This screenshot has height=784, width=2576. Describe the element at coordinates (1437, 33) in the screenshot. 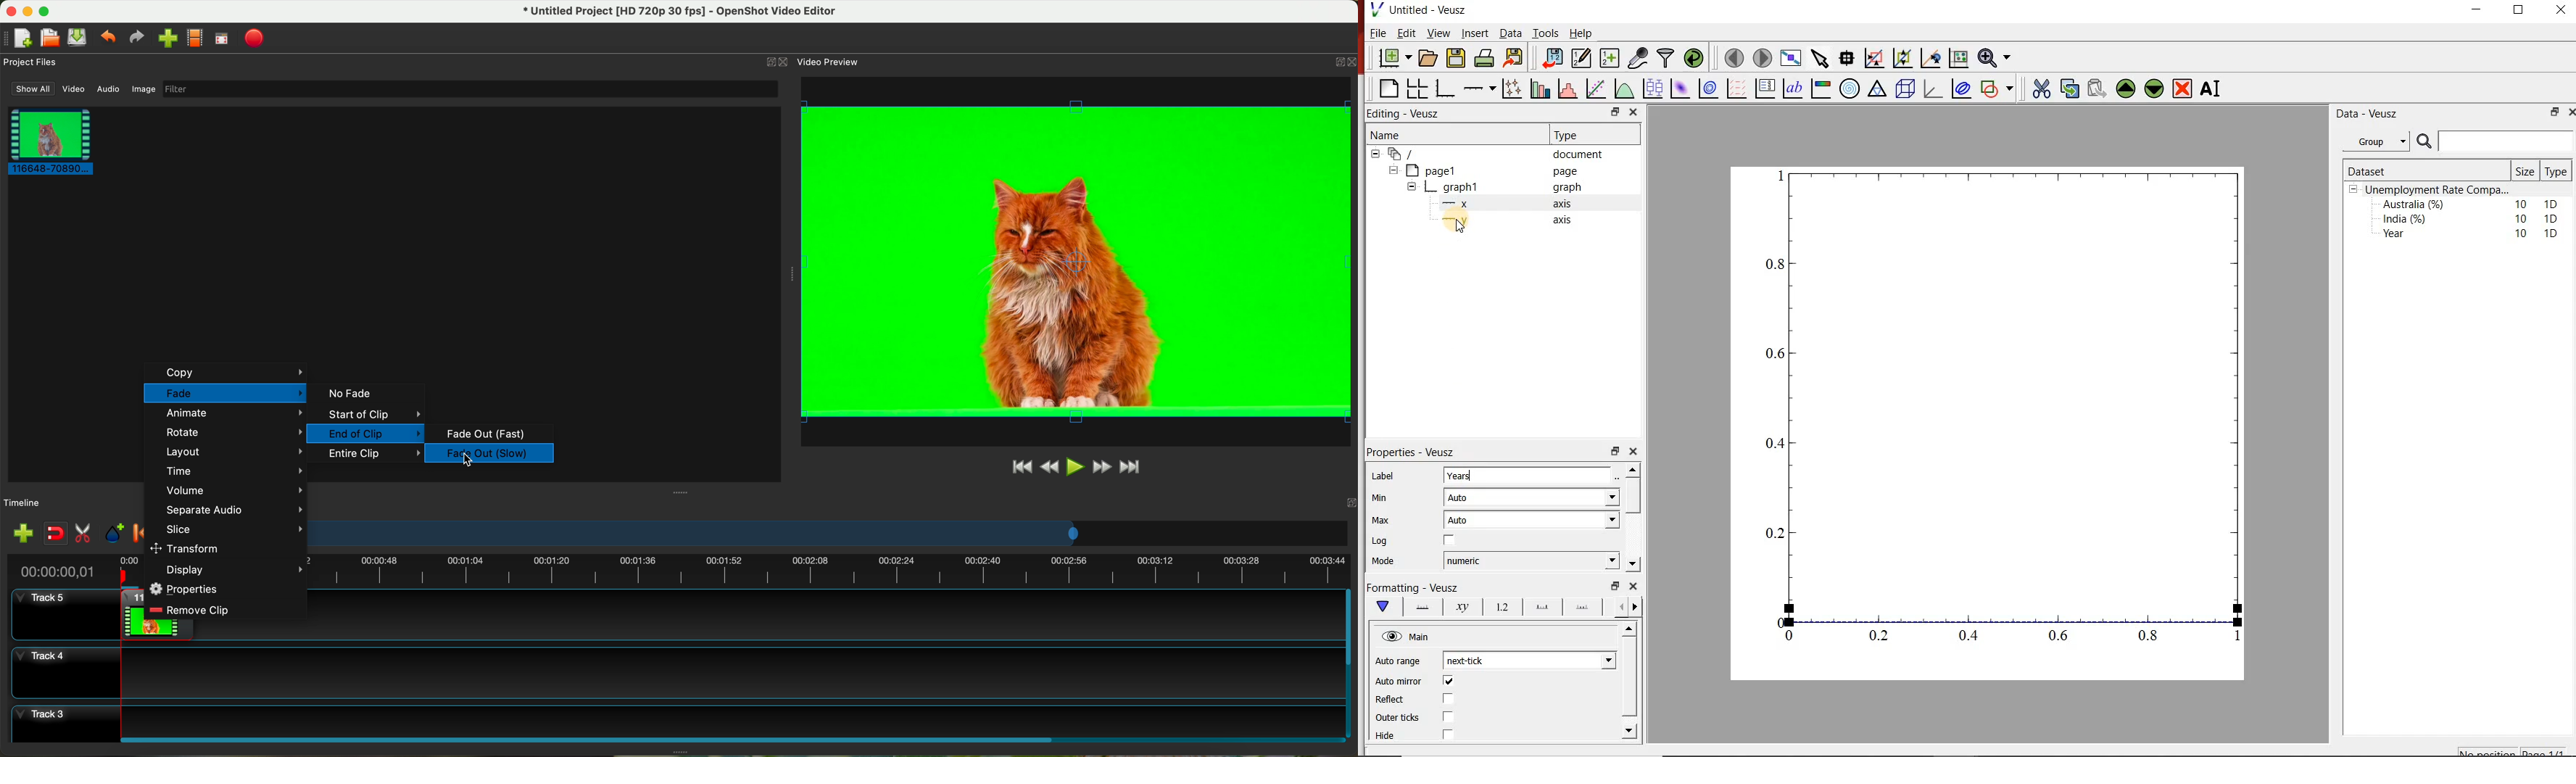

I see `View` at that location.